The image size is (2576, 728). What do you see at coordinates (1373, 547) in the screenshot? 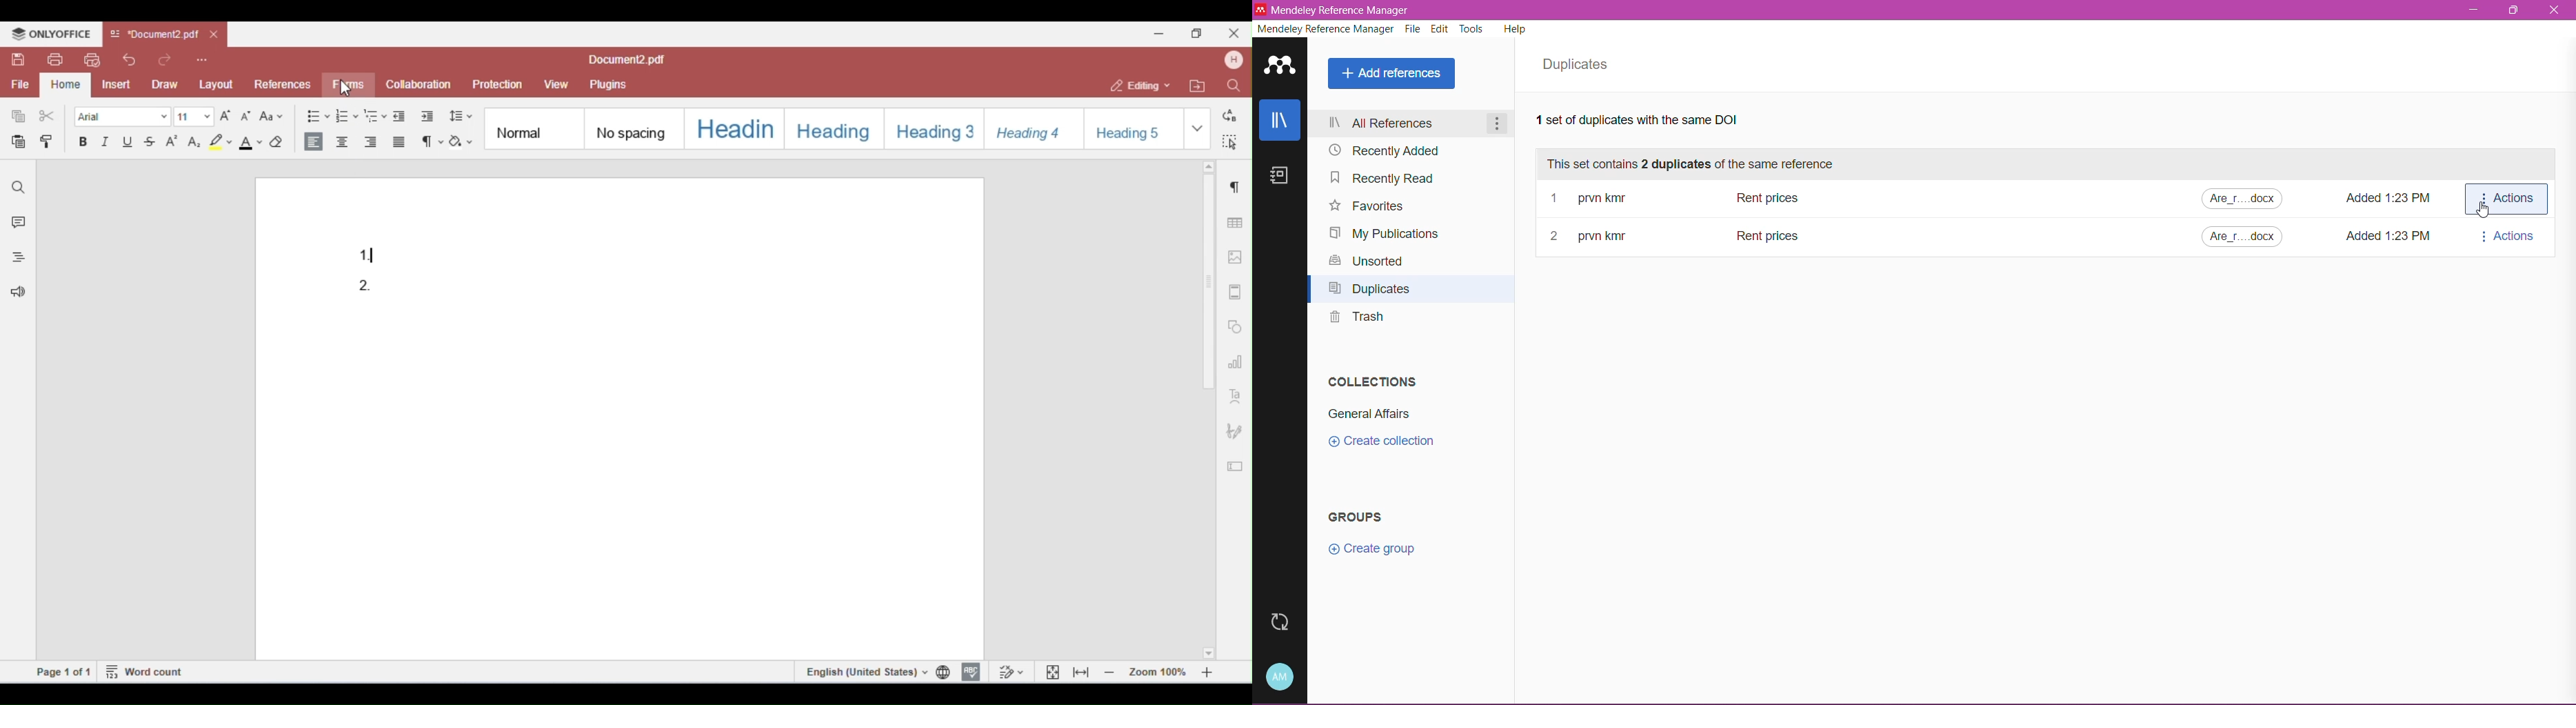
I see `Click to create new Group` at bounding box center [1373, 547].